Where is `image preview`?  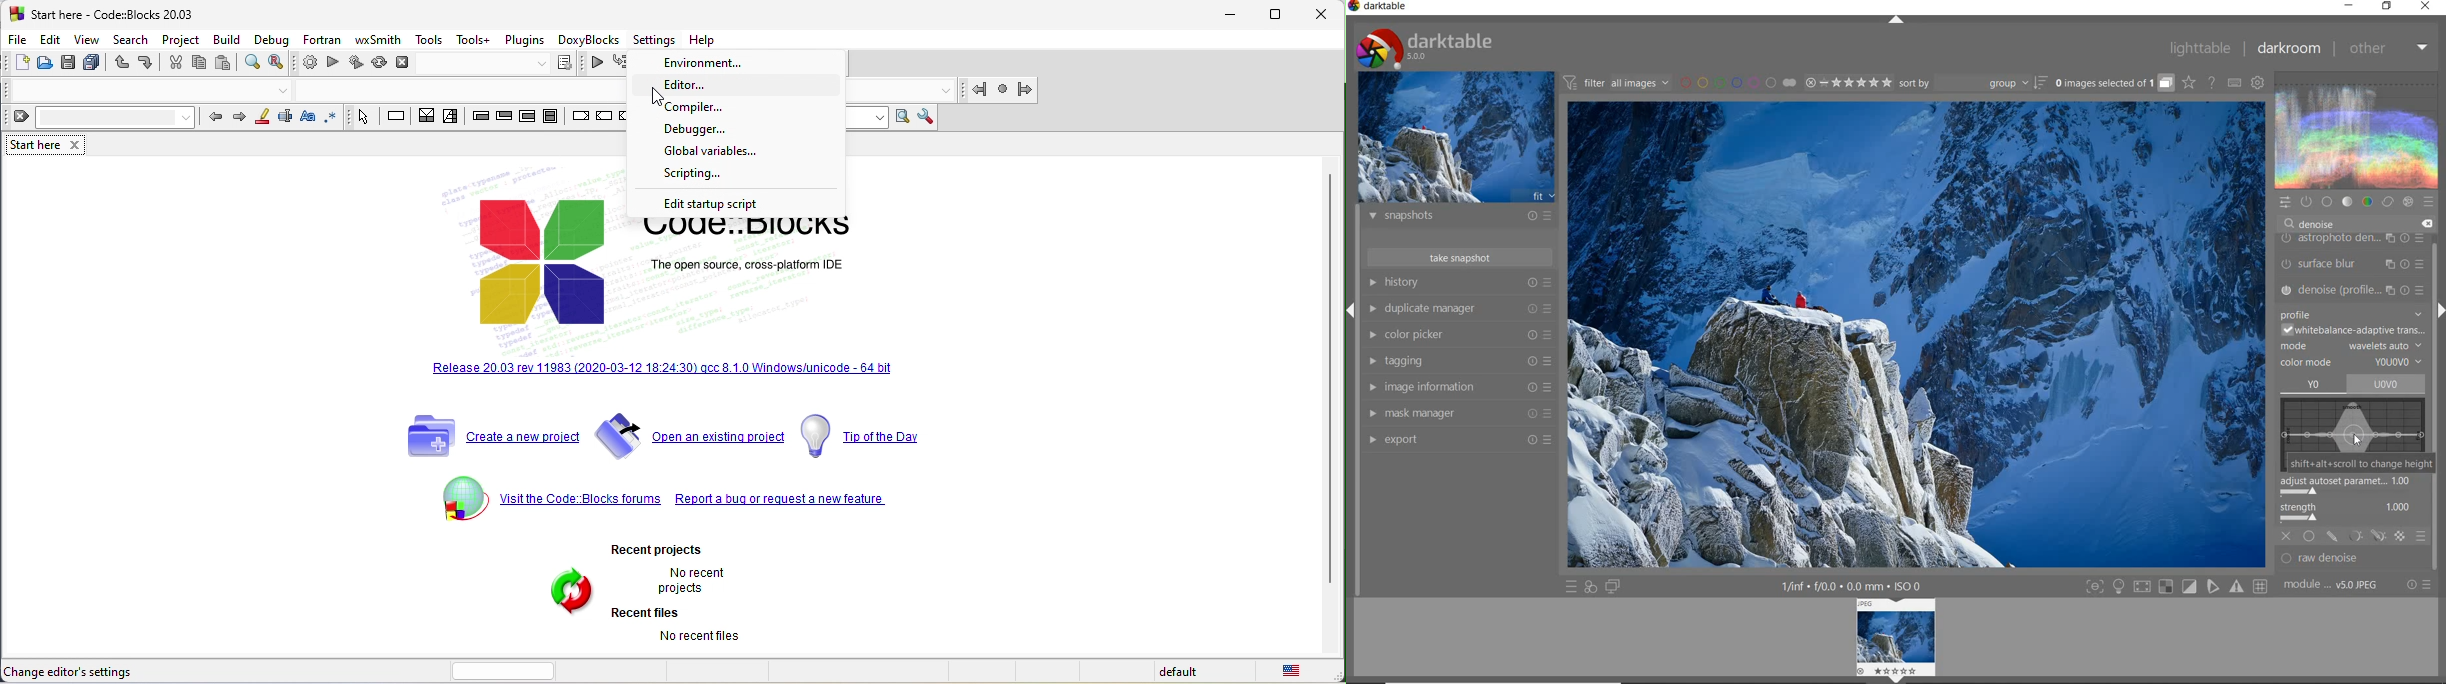 image preview is located at coordinates (1455, 136).